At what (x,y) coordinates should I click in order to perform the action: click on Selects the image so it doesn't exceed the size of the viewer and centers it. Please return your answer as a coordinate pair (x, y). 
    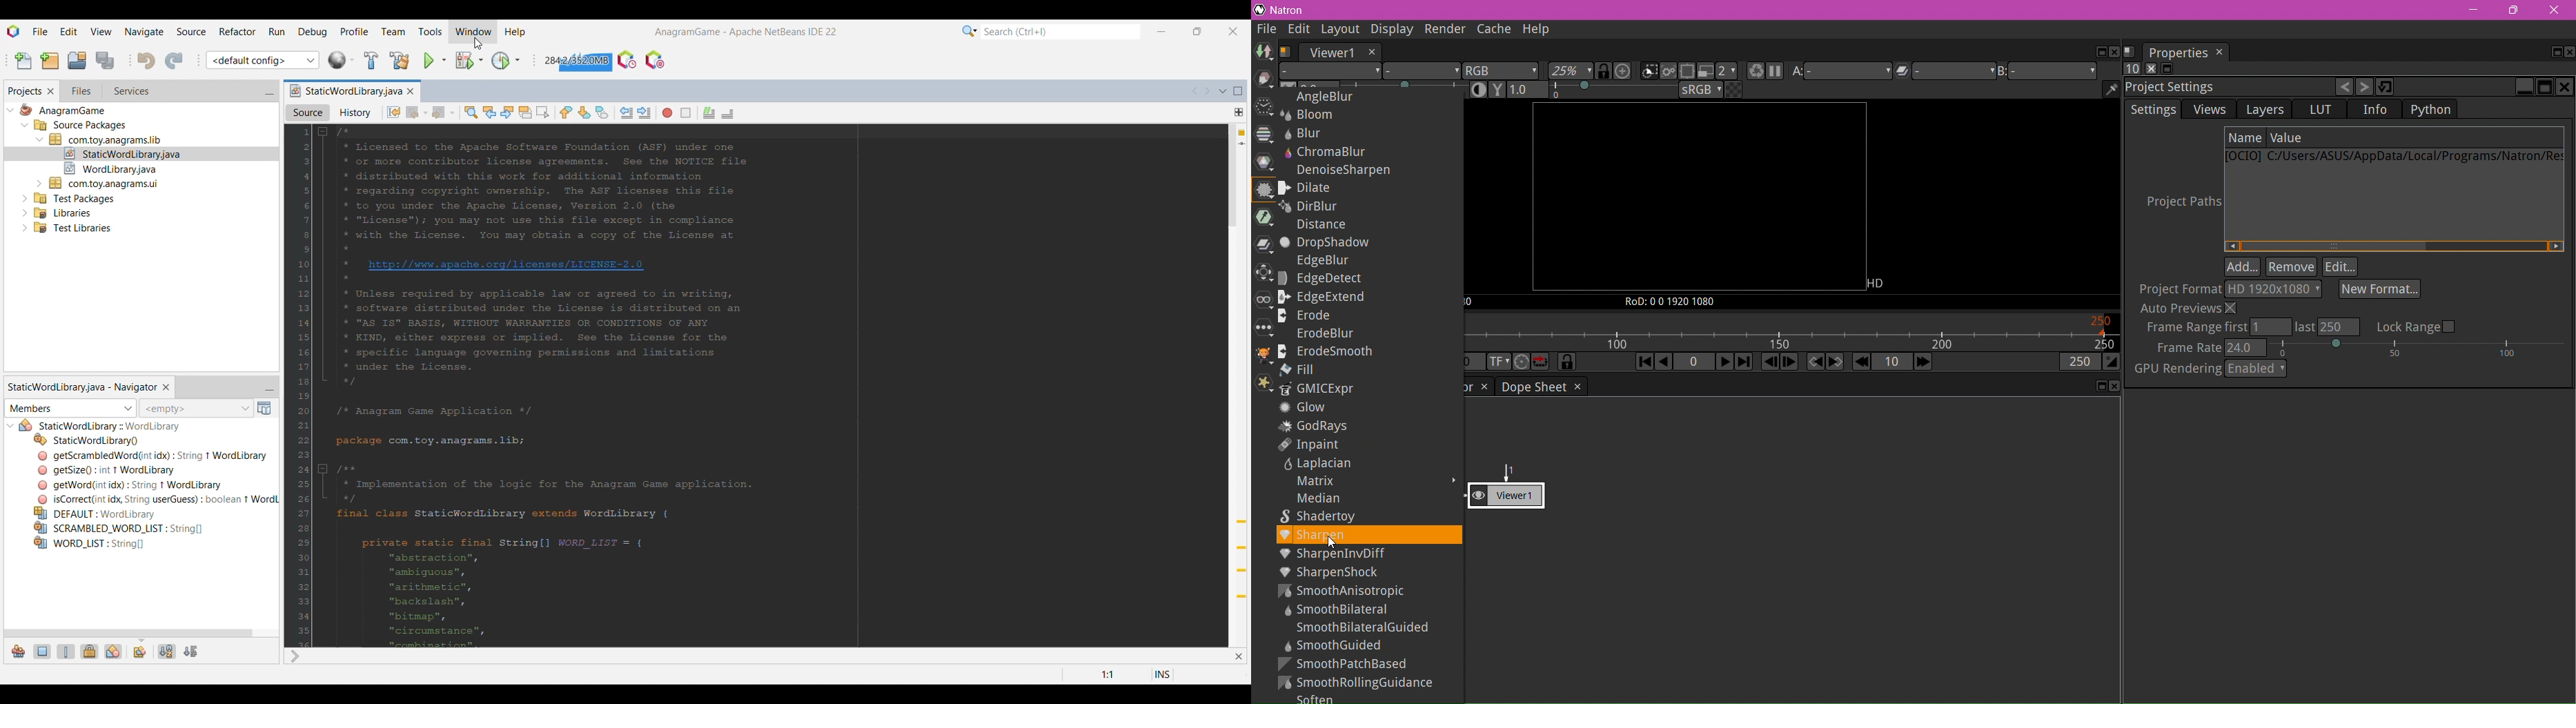
    Looking at the image, I should click on (1624, 71).